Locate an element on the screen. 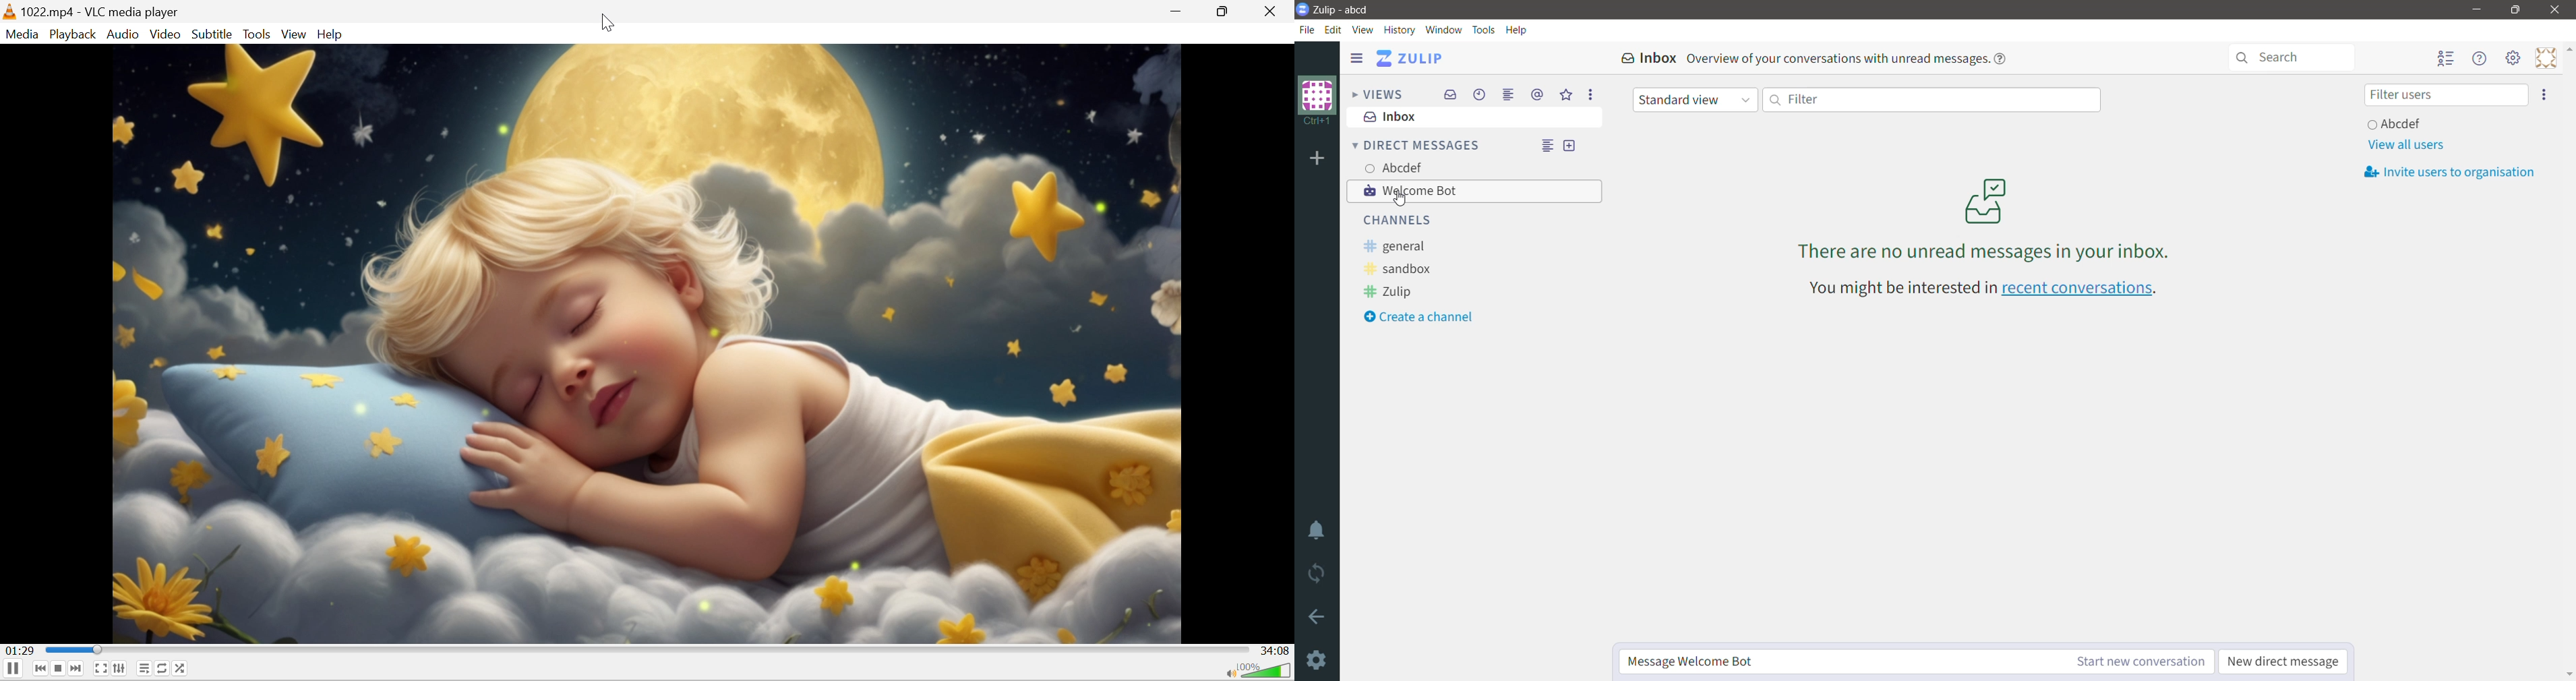 The image size is (2576, 700). Personal Menu is located at coordinates (2543, 58).